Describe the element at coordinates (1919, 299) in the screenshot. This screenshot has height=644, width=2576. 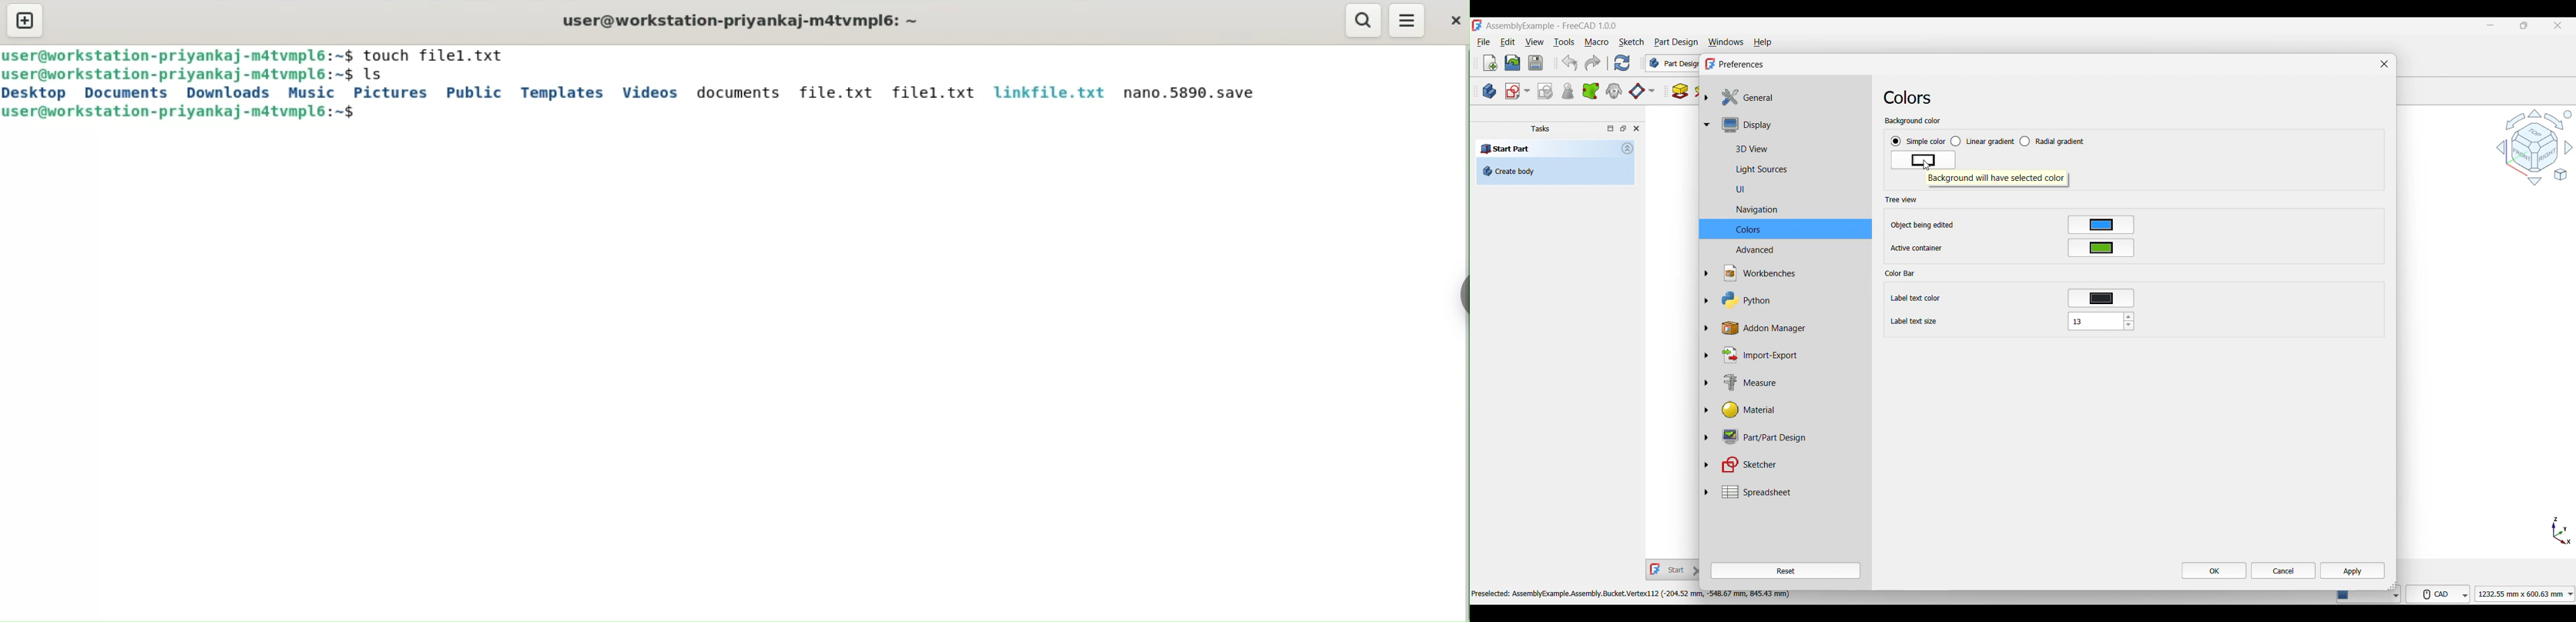
I see `Label text color` at that location.